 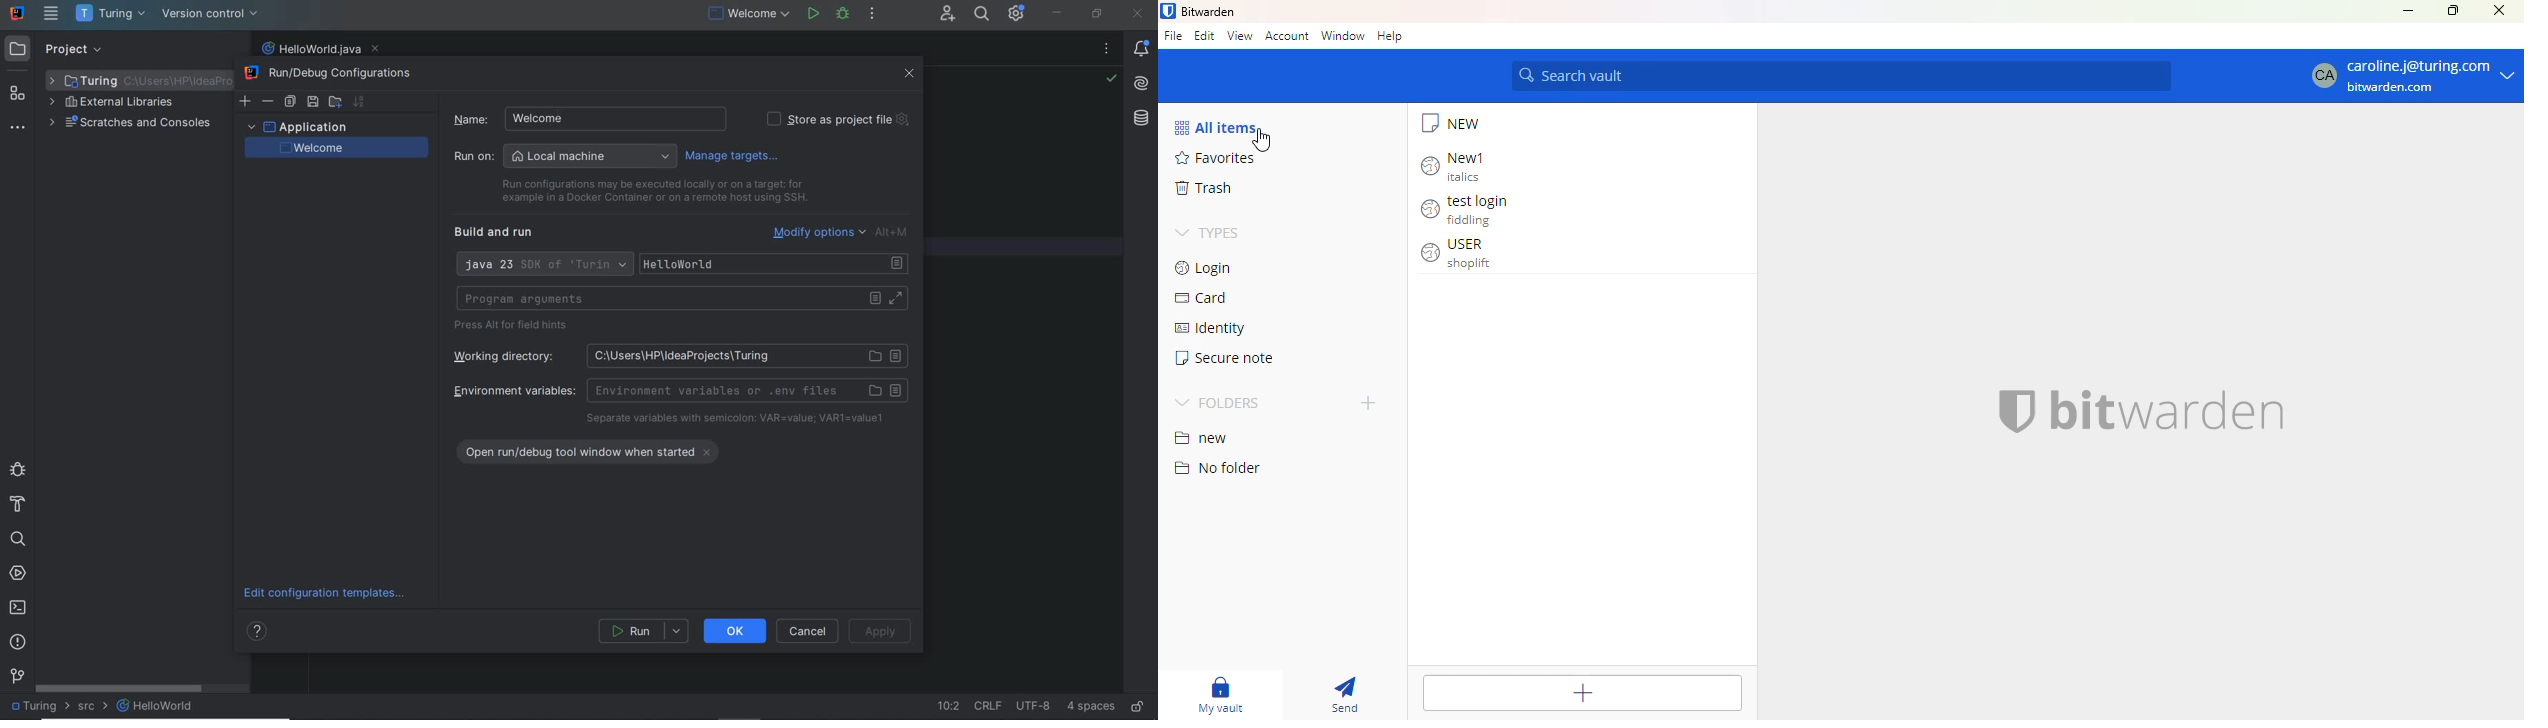 I want to click on CA caroline.j@turing.com     bitwarden.com, so click(x=2412, y=76).